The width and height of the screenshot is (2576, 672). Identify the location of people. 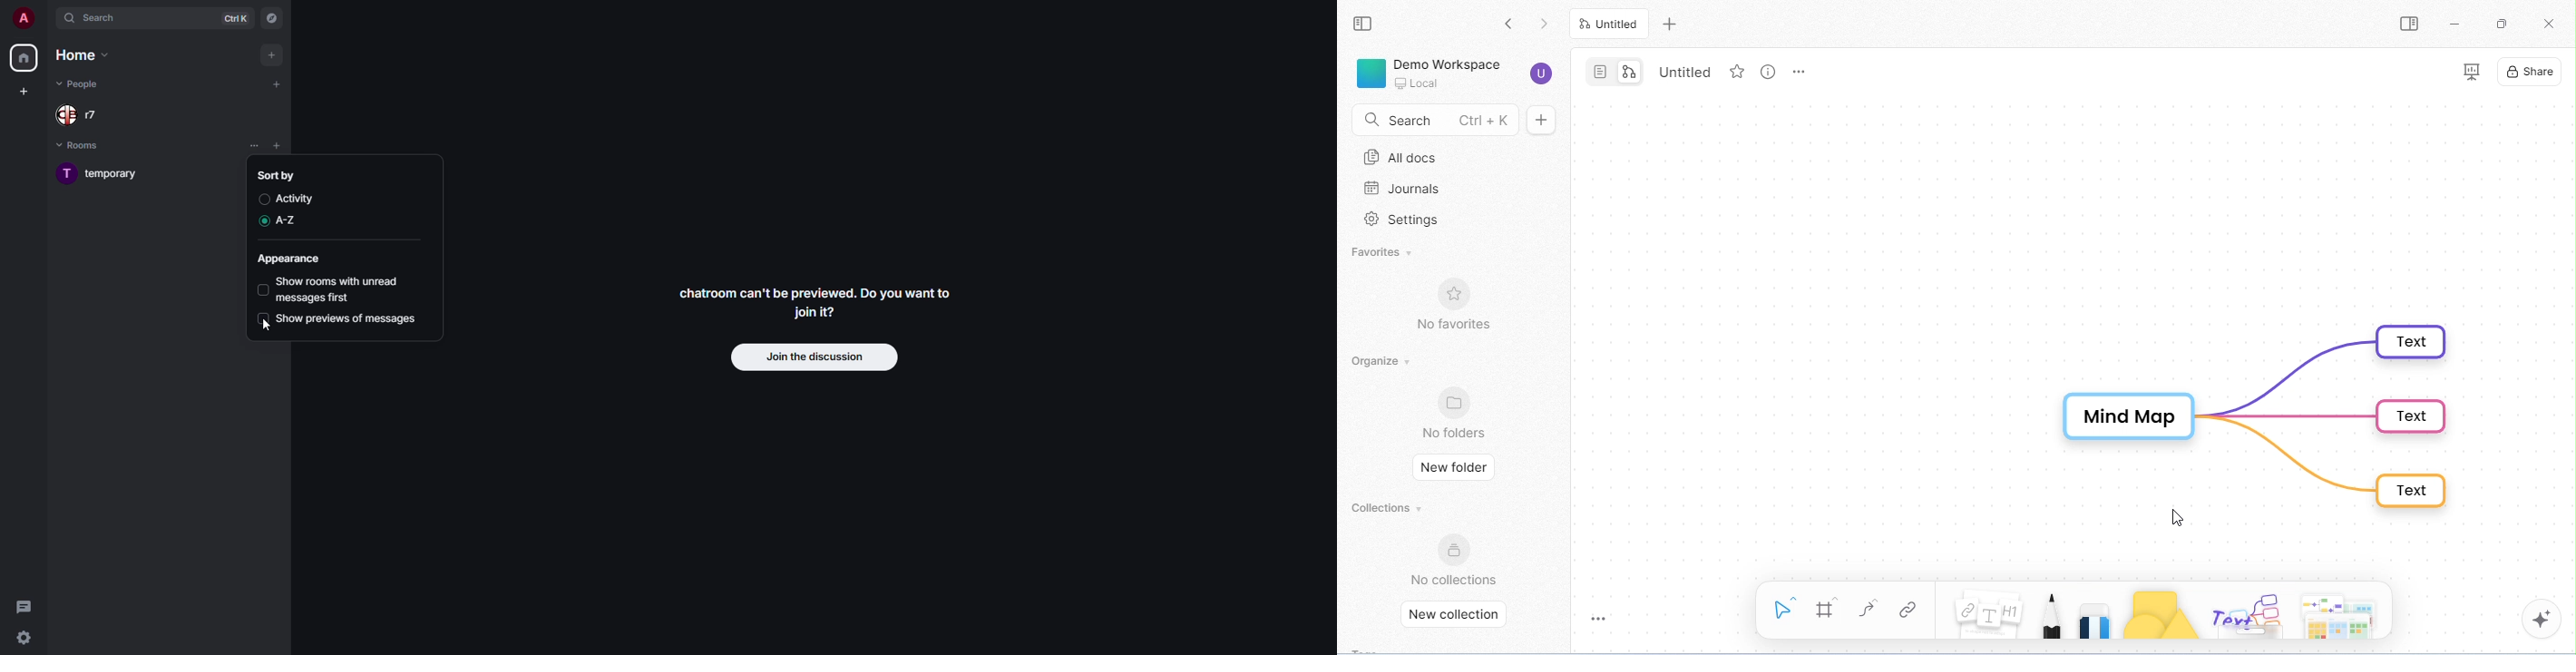
(82, 82).